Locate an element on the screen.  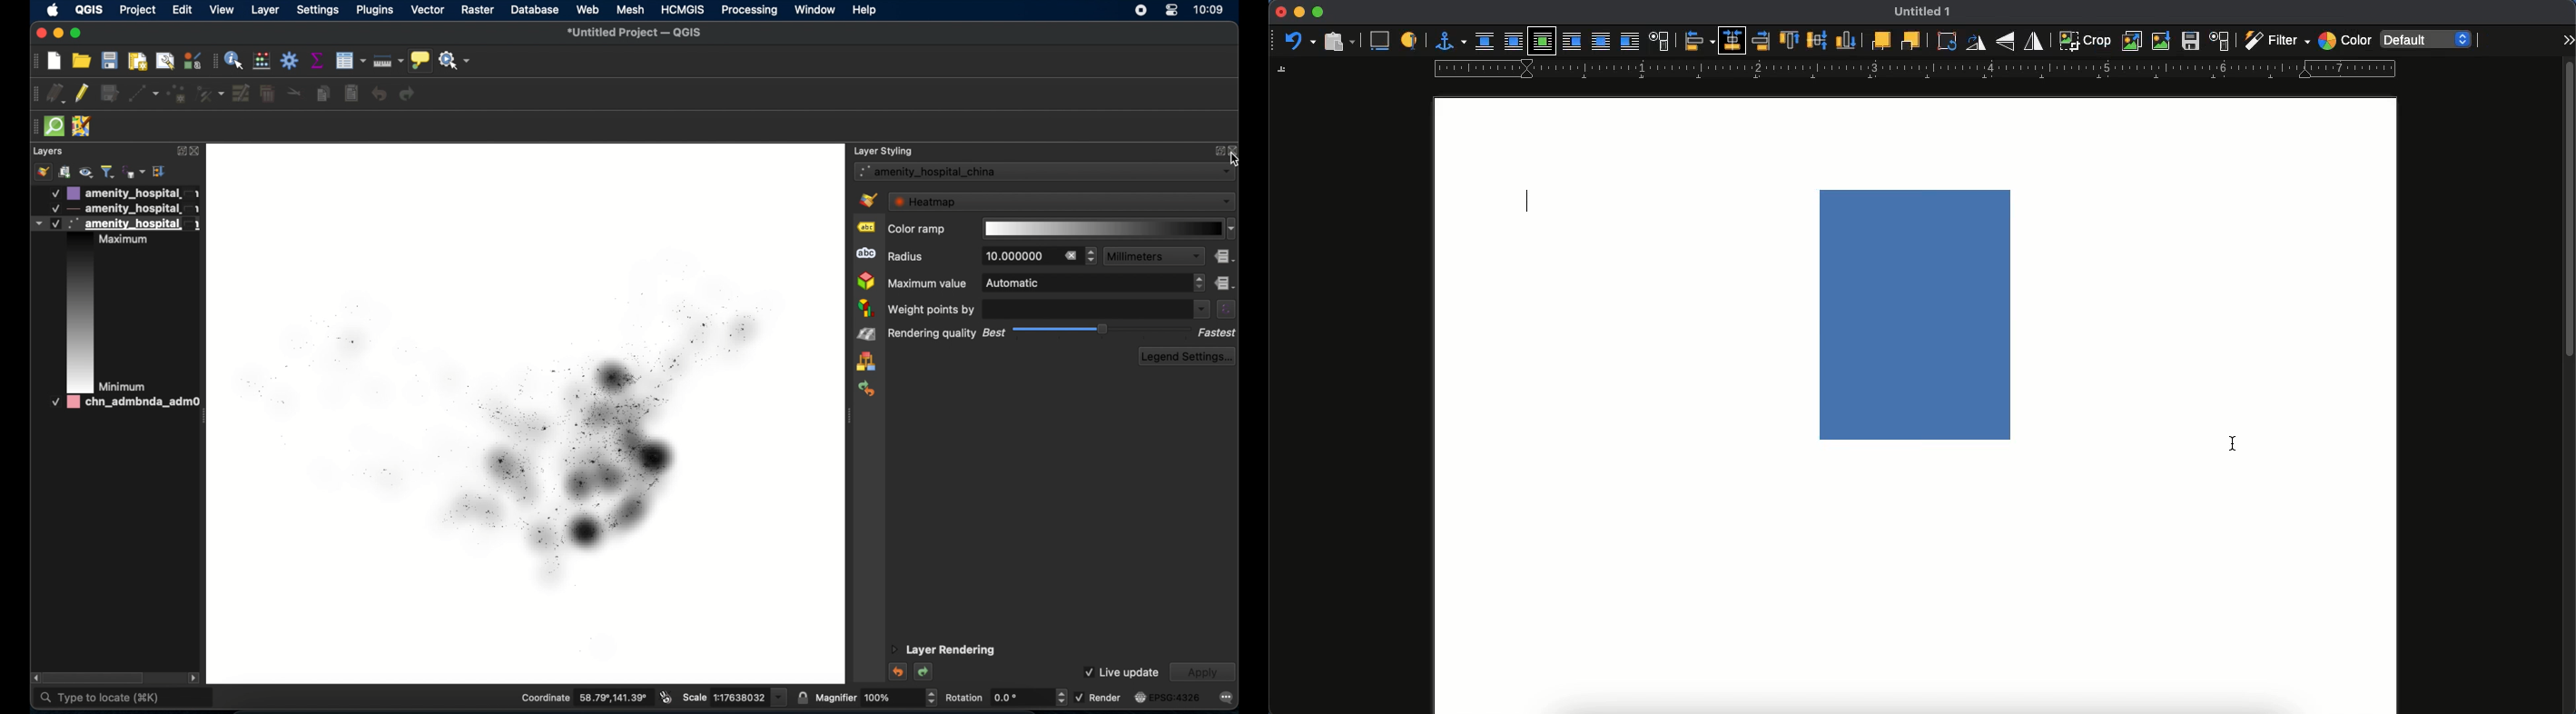
maximize is located at coordinates (1319, 11).